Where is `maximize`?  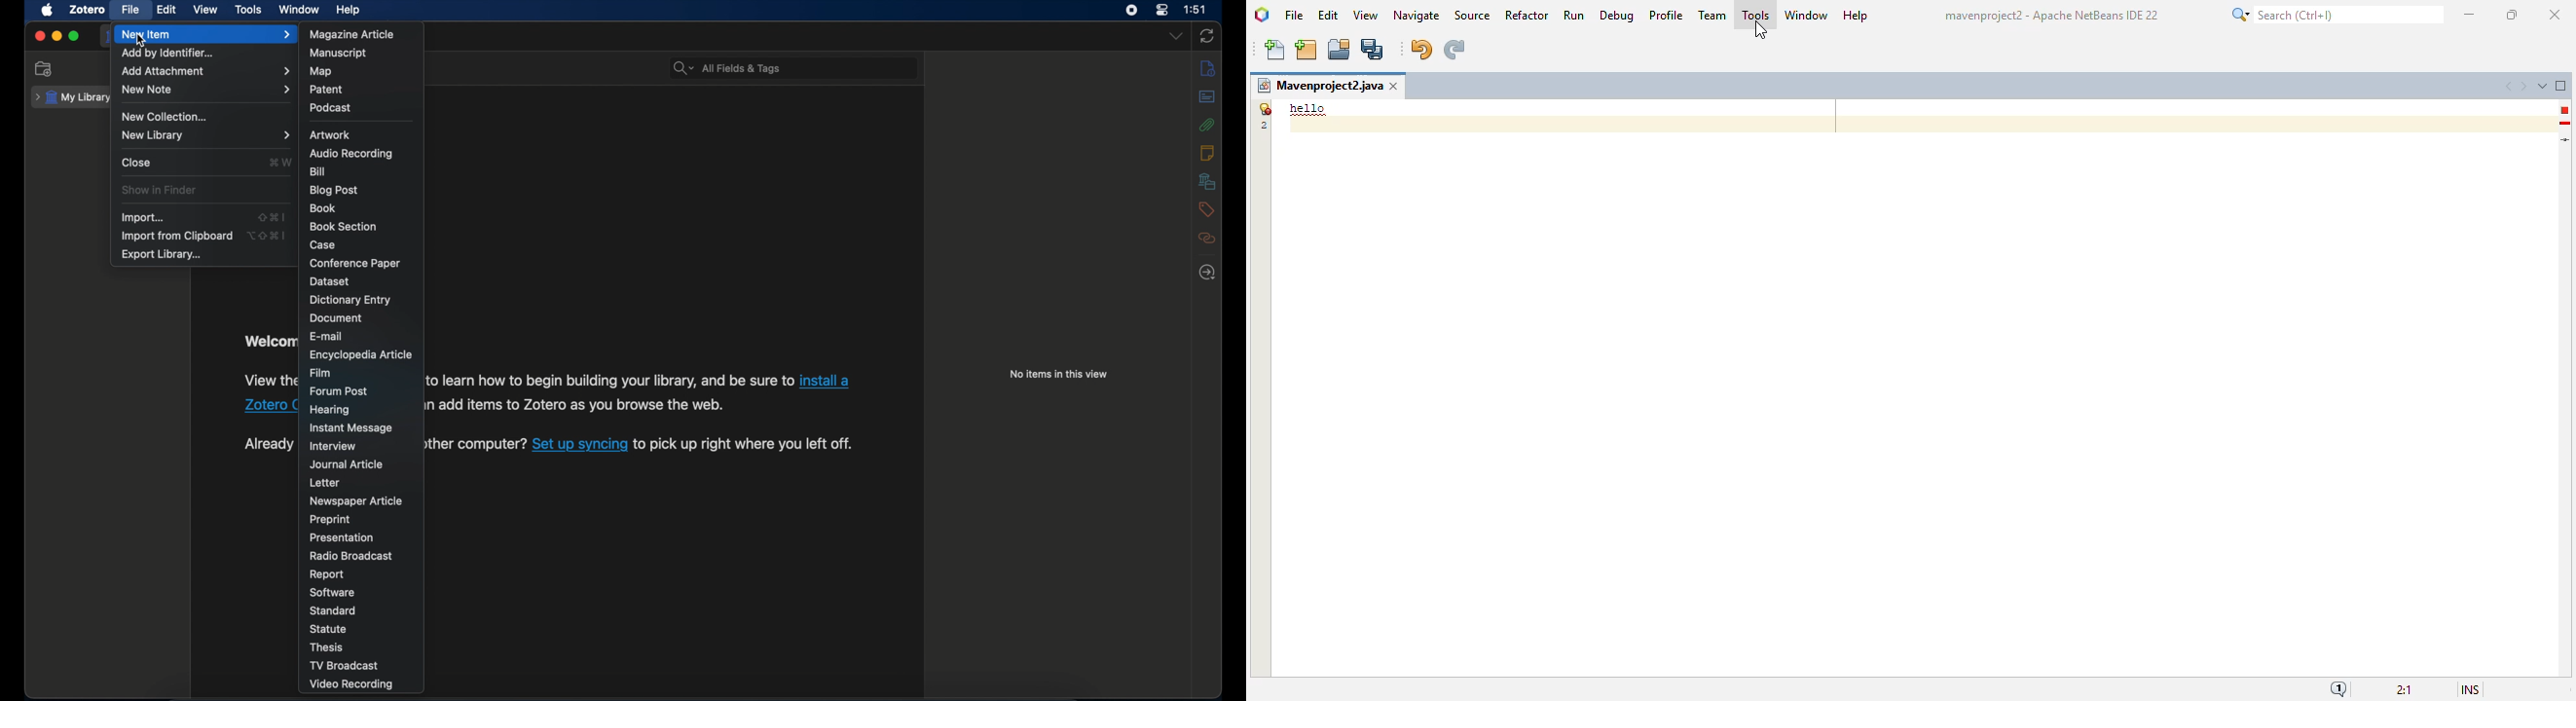 maximize is located at coordinates (74, 37).